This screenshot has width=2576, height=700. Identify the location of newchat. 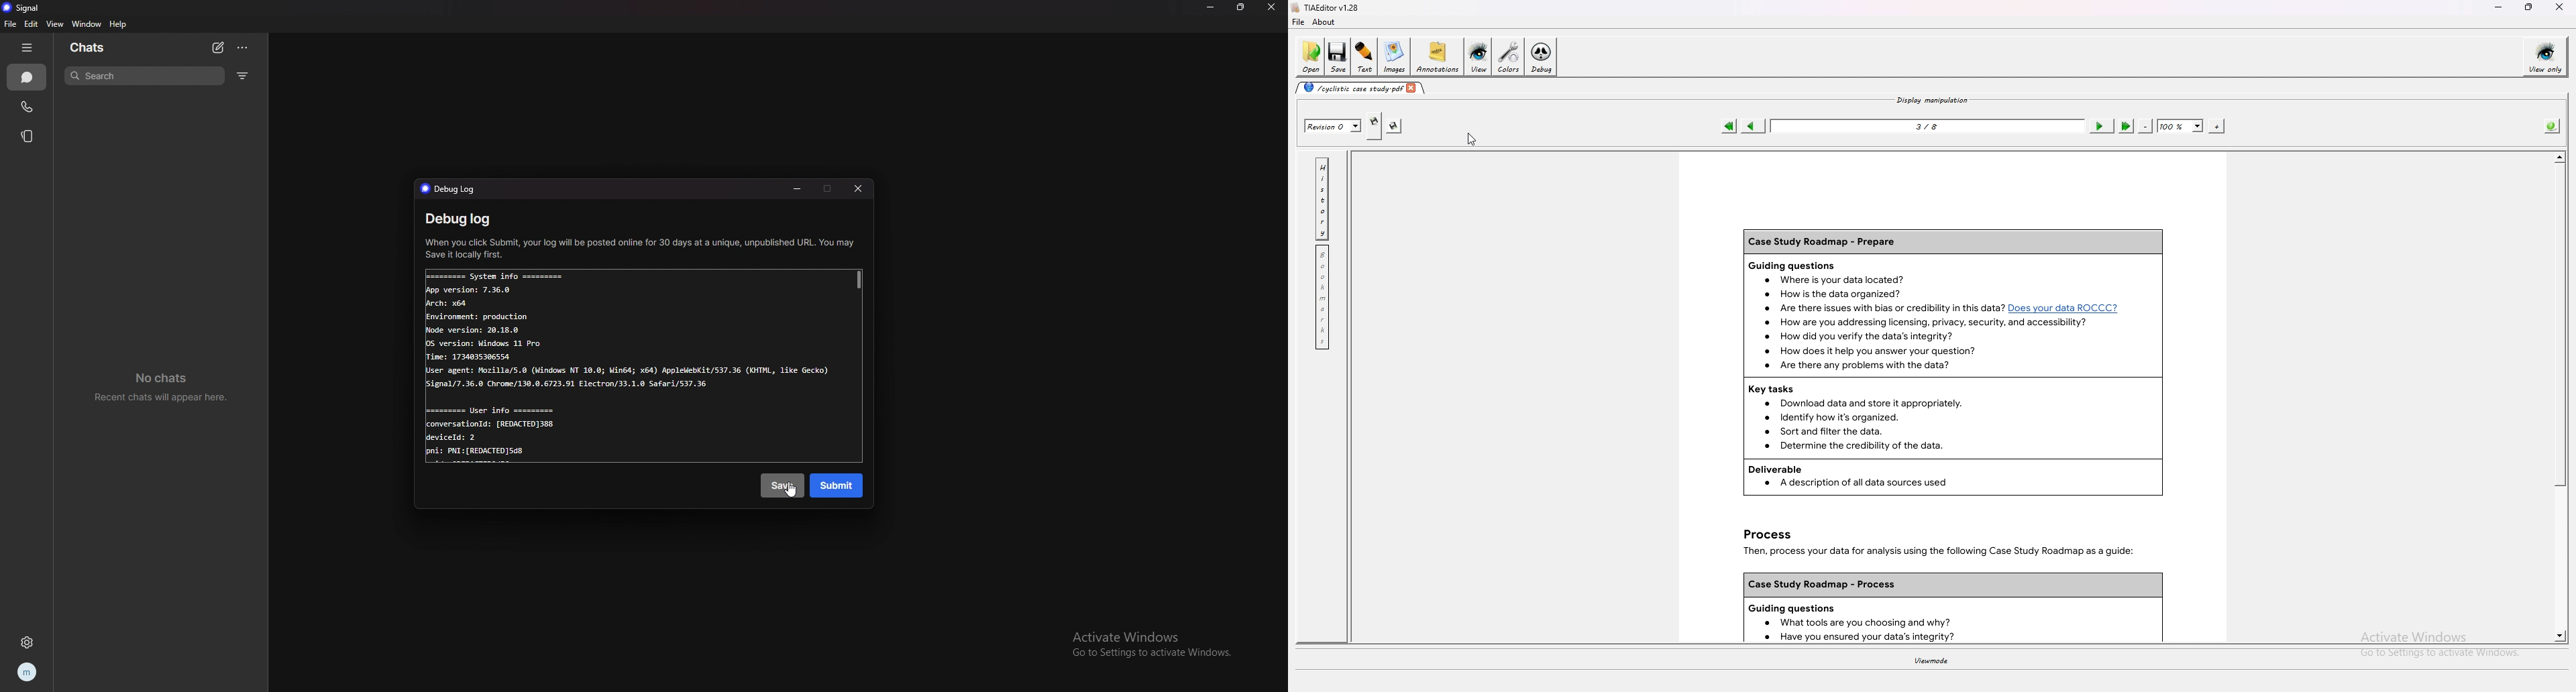
(218, 47).